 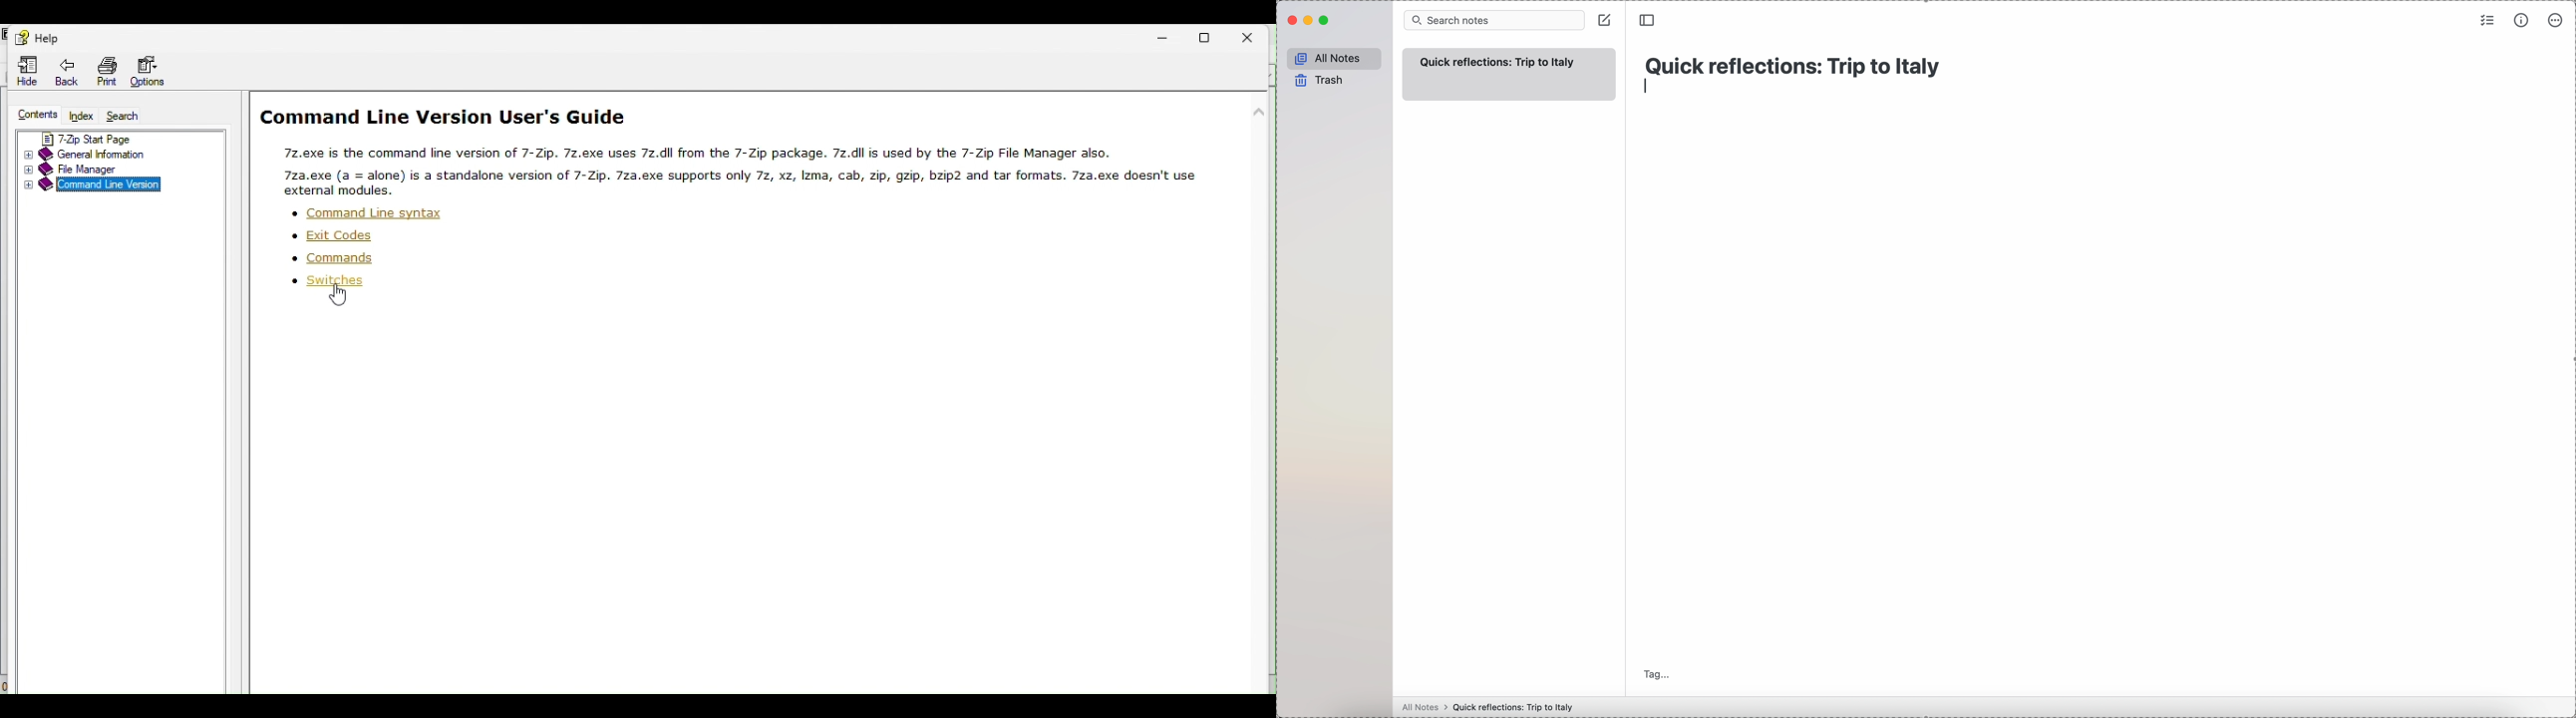 I want to click on all notes, so click(x=1331, y=57).